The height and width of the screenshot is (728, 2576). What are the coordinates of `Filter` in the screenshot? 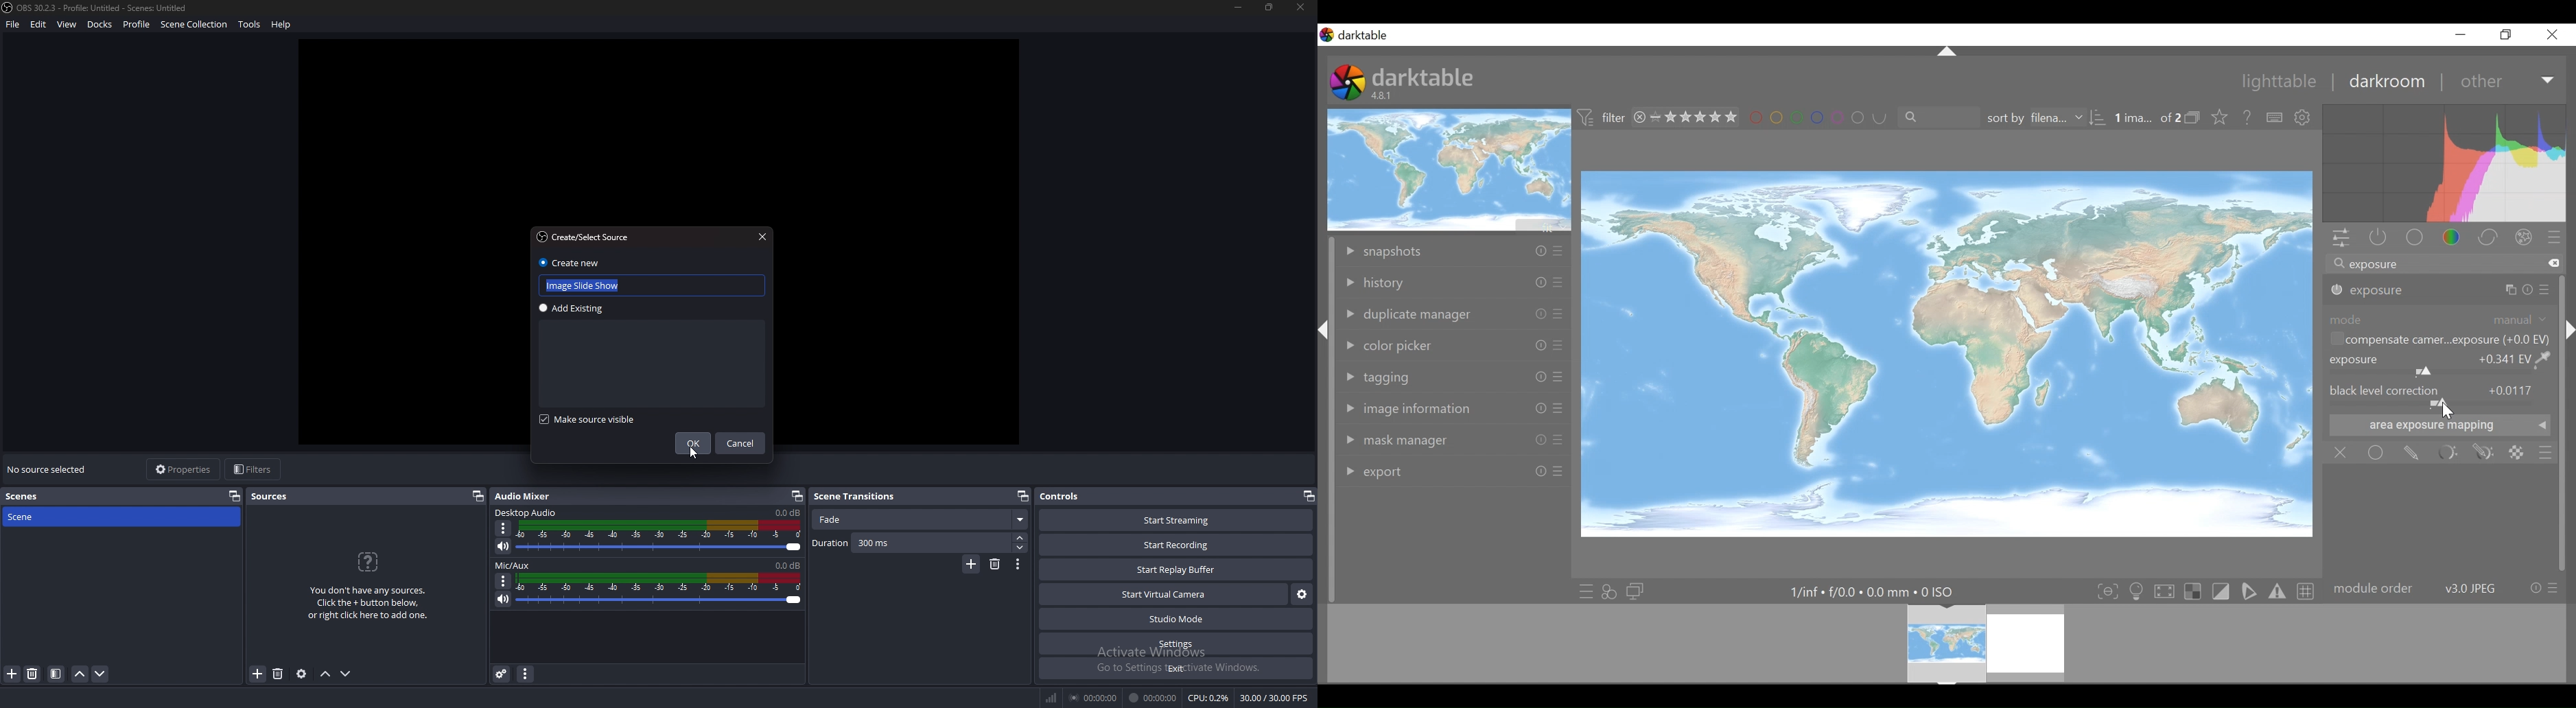 It's located at (1604, 119).